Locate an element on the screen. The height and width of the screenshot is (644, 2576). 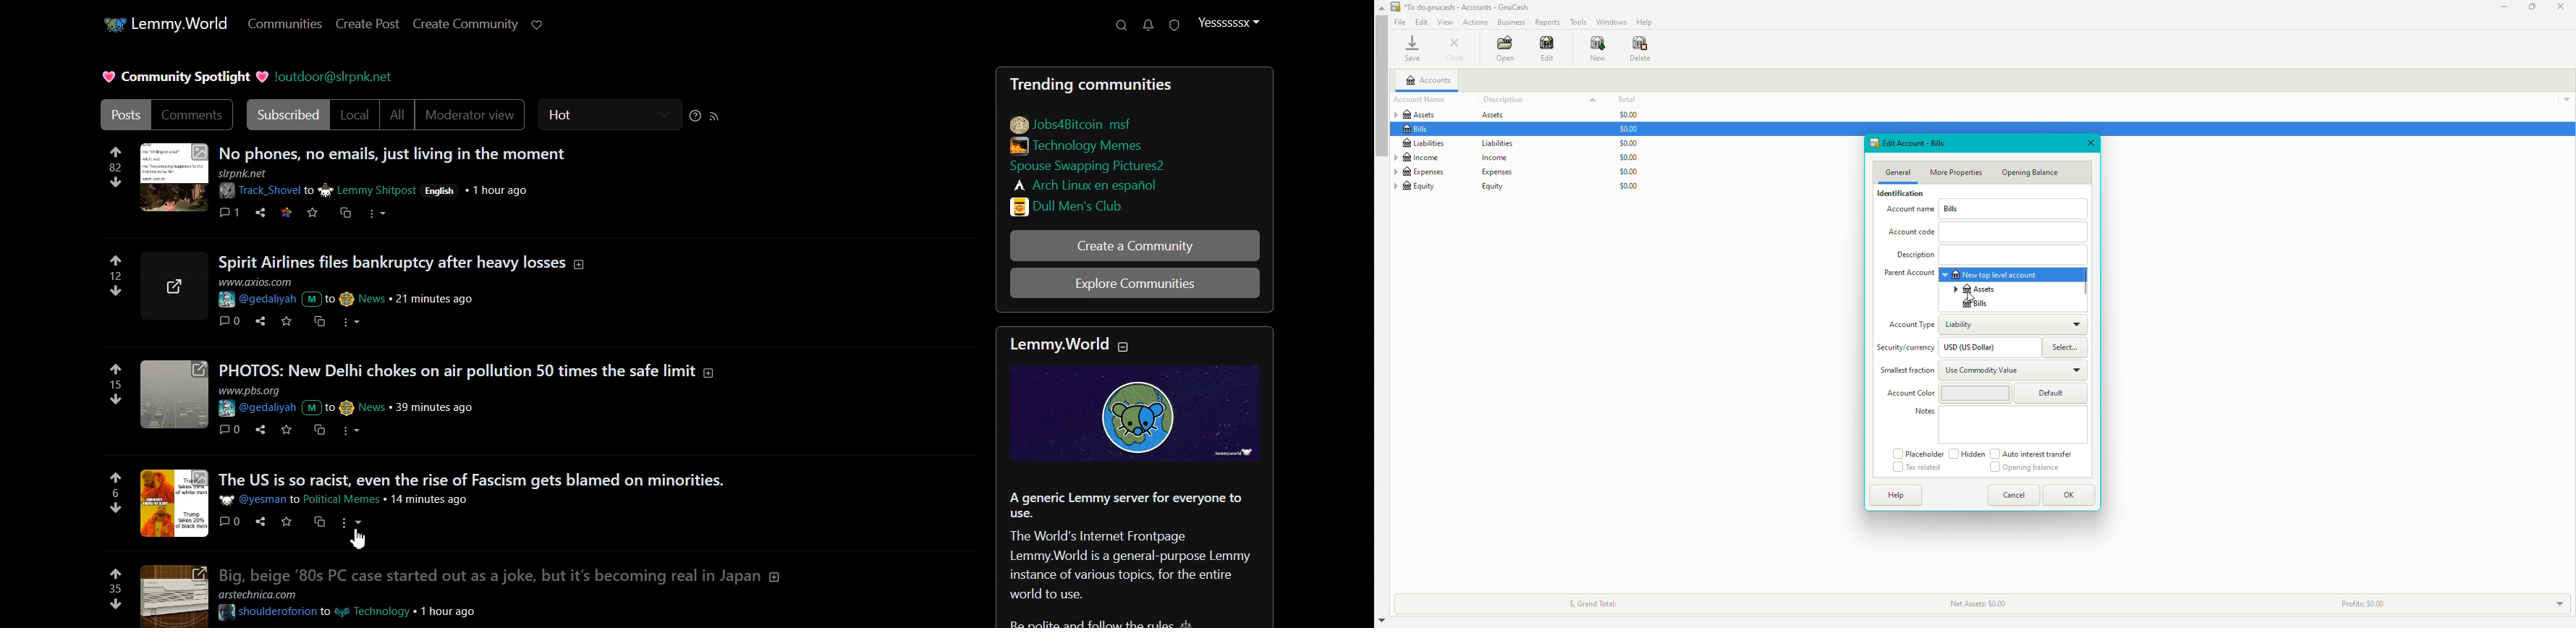
Description is located at coordinates (1540, 100).